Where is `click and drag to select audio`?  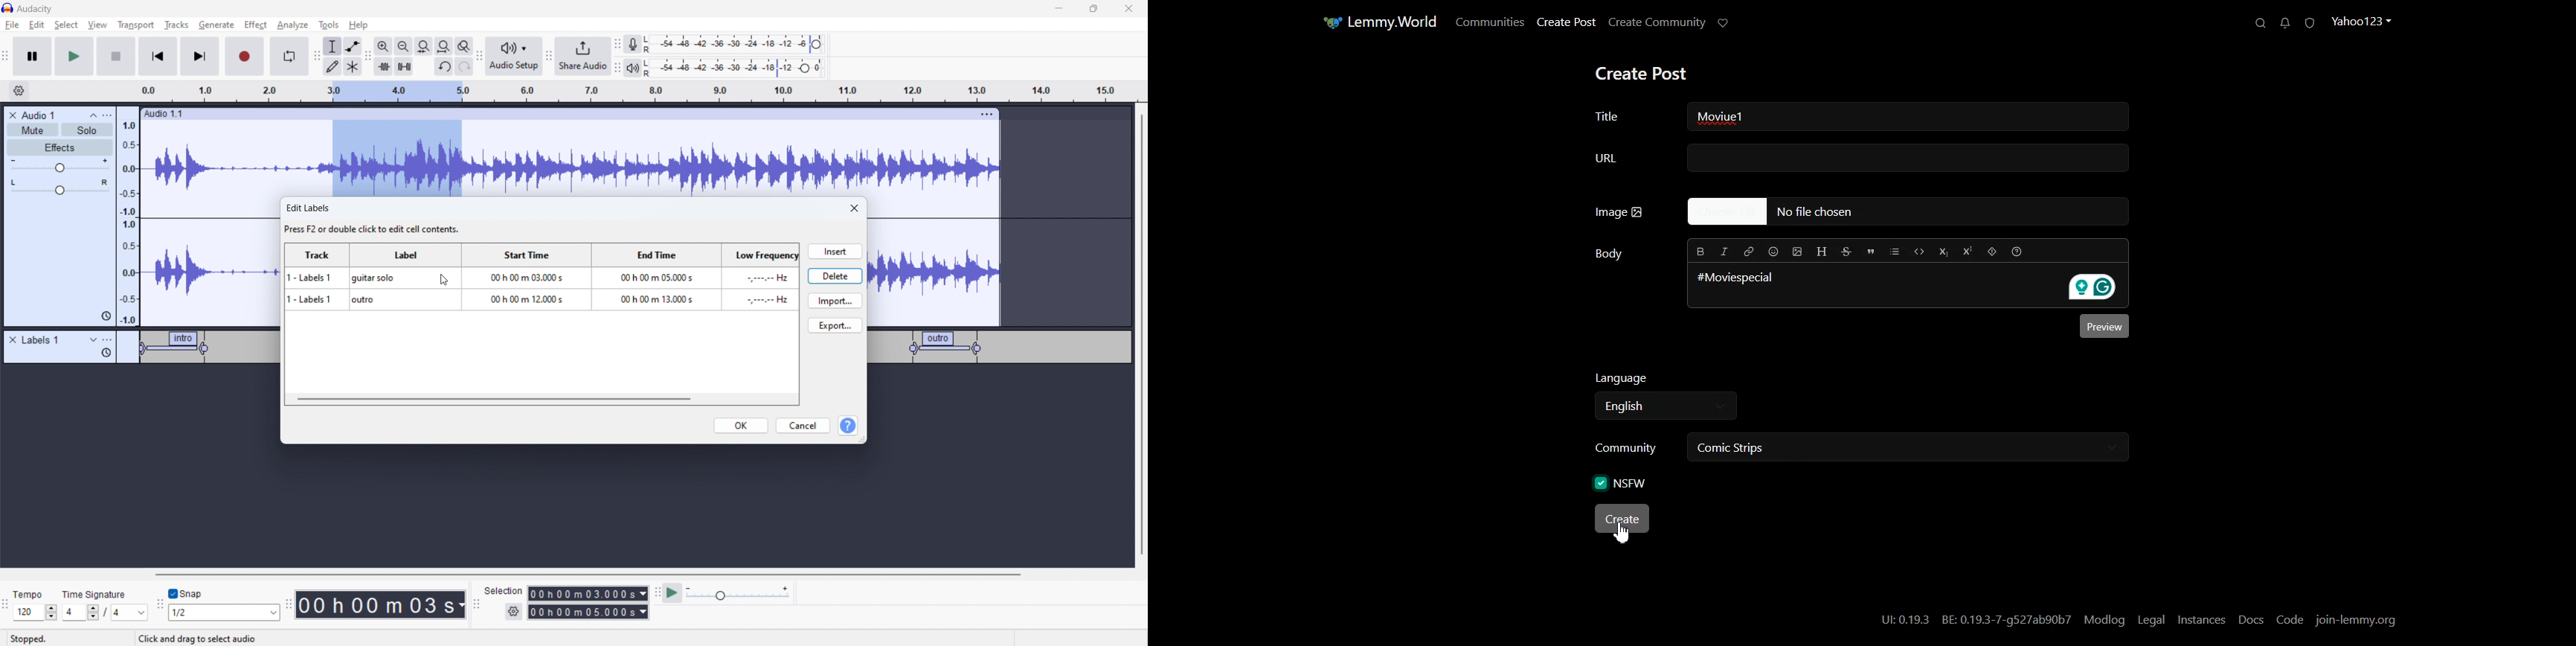
click and drag to select audio is located at coordinates (198, 638).